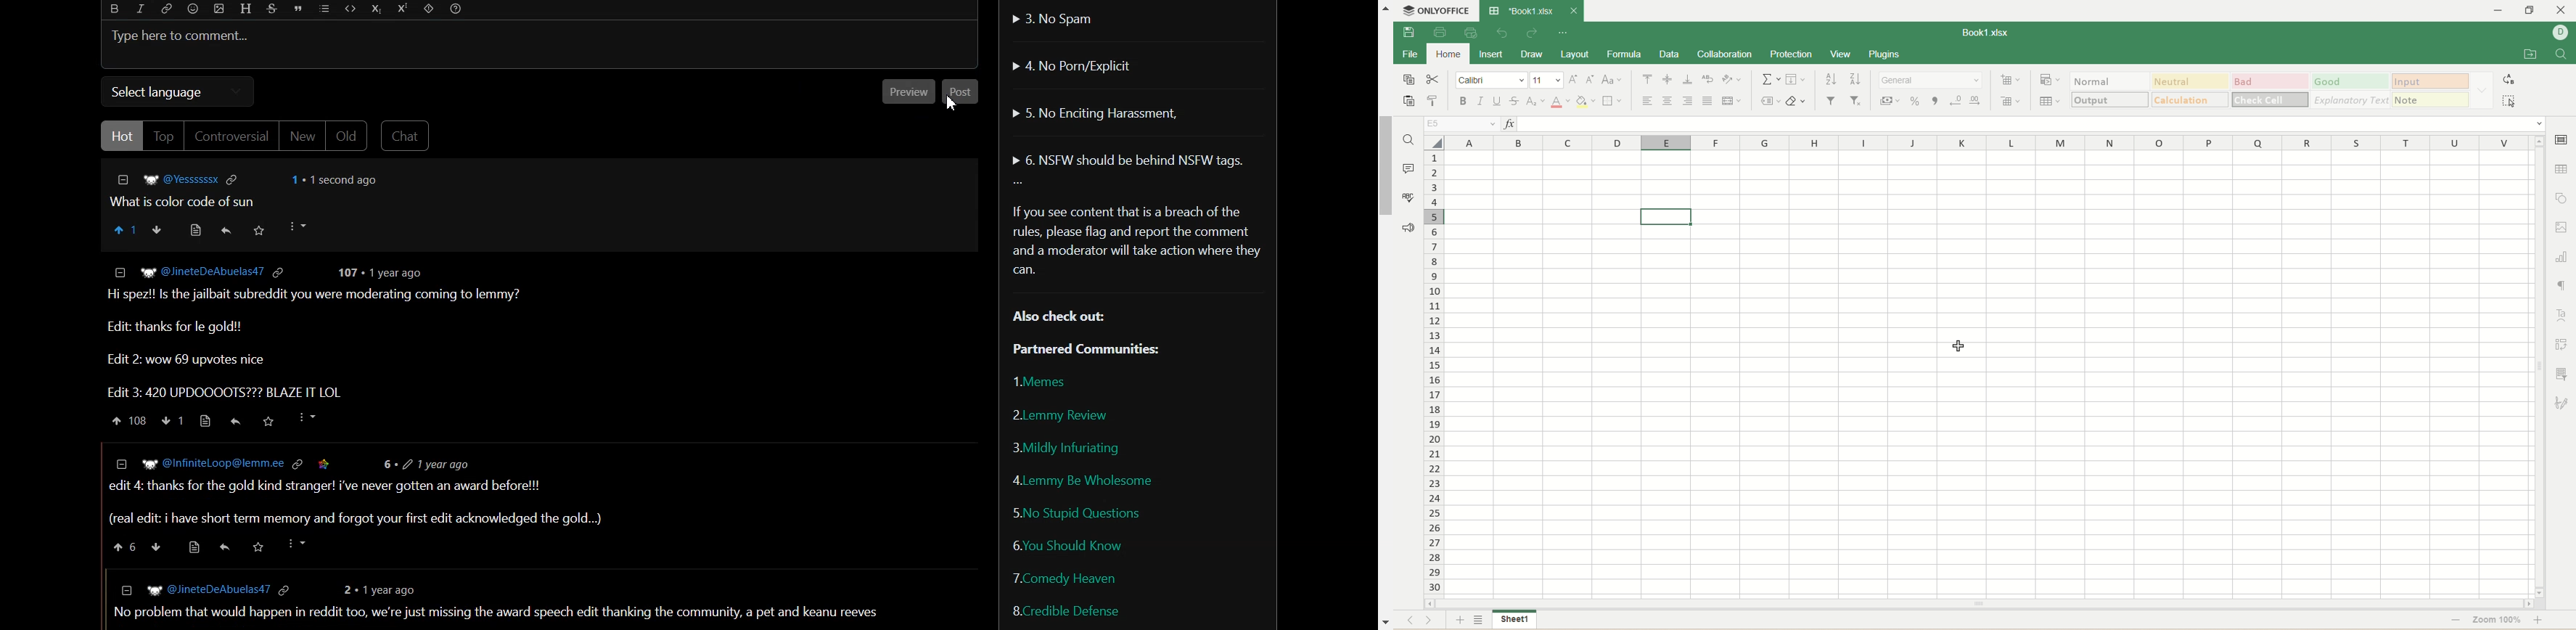 This screenshot has height=644, width=2576. What do you see at coordinates (1435, 102) in the screenshot?
I see `copy style` at bounding box center [1435, 102].